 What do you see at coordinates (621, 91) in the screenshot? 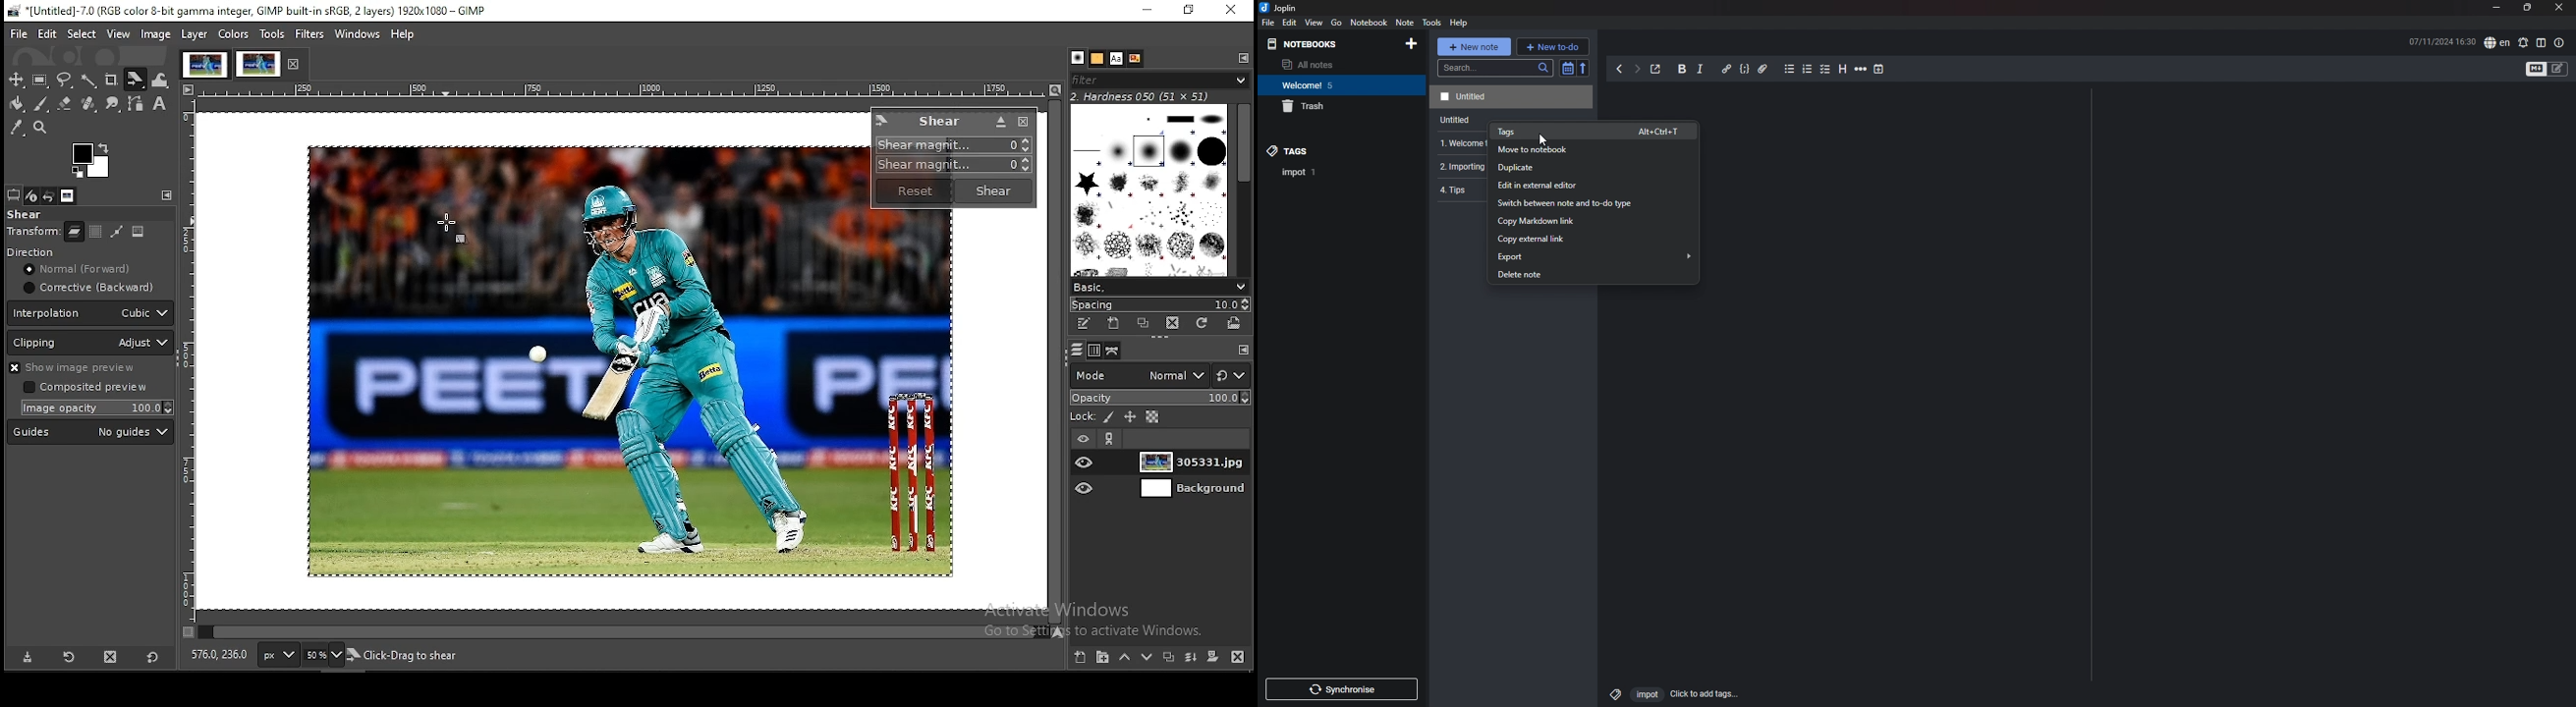
I see `horizontal scale` at bounding box center [621, 91].